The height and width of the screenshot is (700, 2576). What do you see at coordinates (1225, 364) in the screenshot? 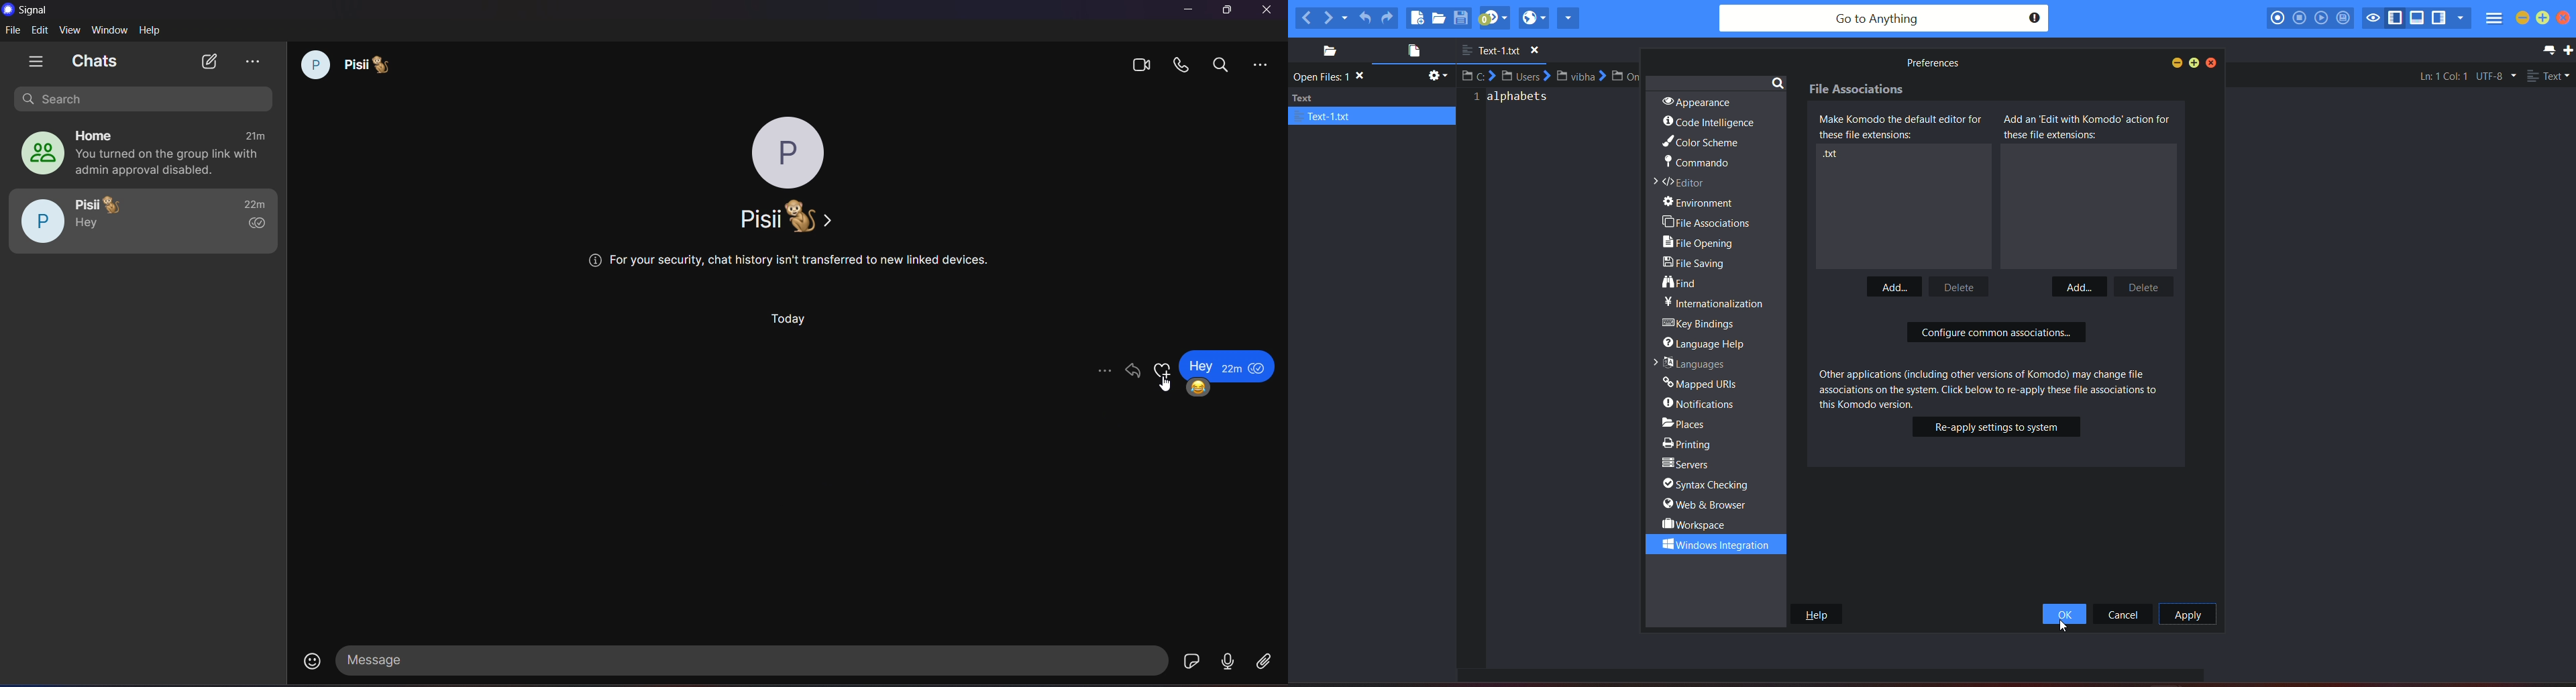
I see `message` at bounding box center [1225, 364].